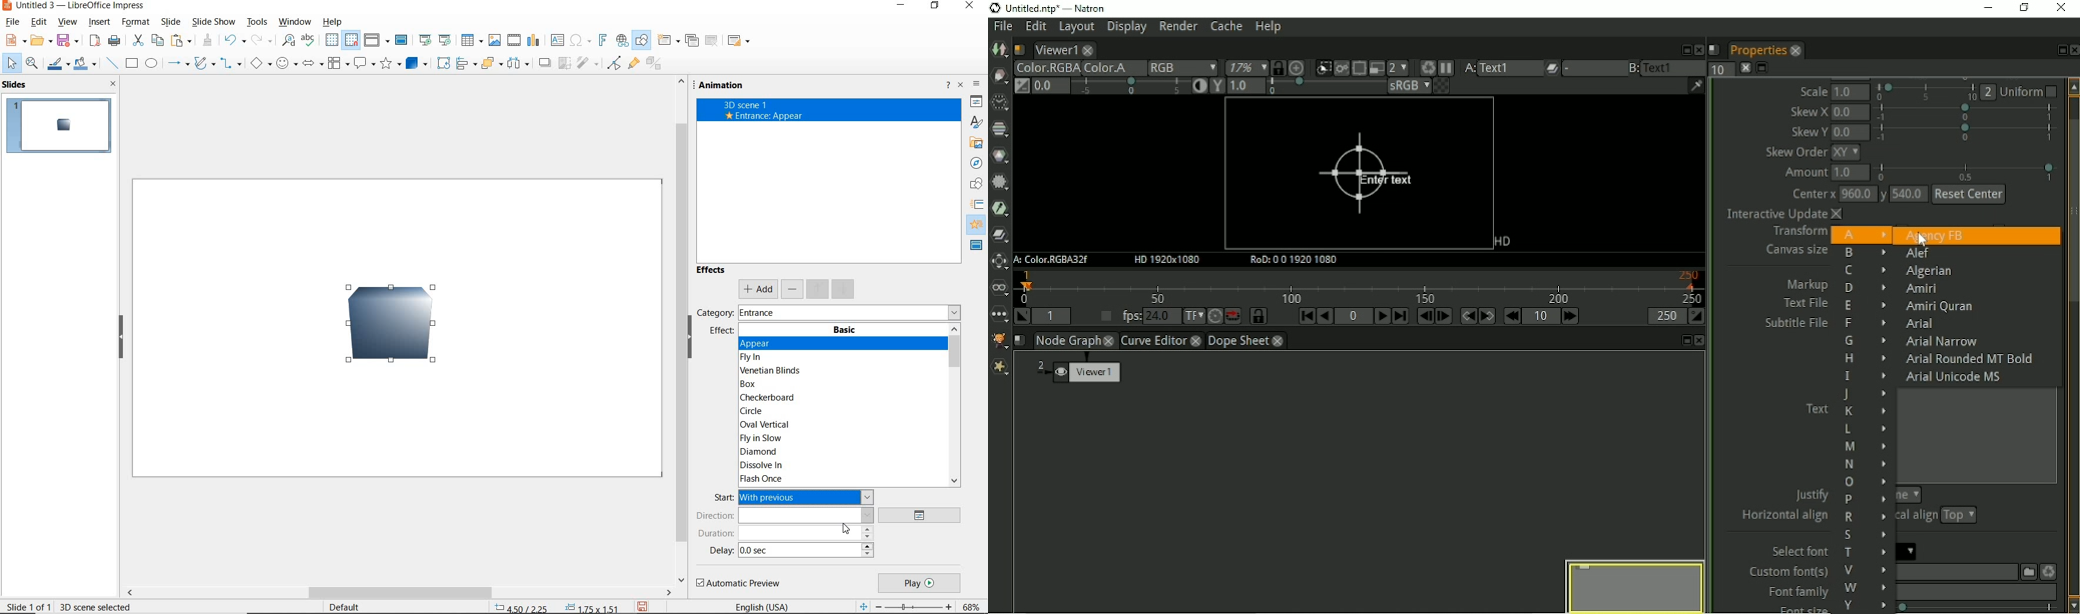 This screenshot has height=616, width=2100. What do you see at coordinates (760, 439) in the screenshot?
I see `FLY IN SLOW` at bounding box center [760, 439].